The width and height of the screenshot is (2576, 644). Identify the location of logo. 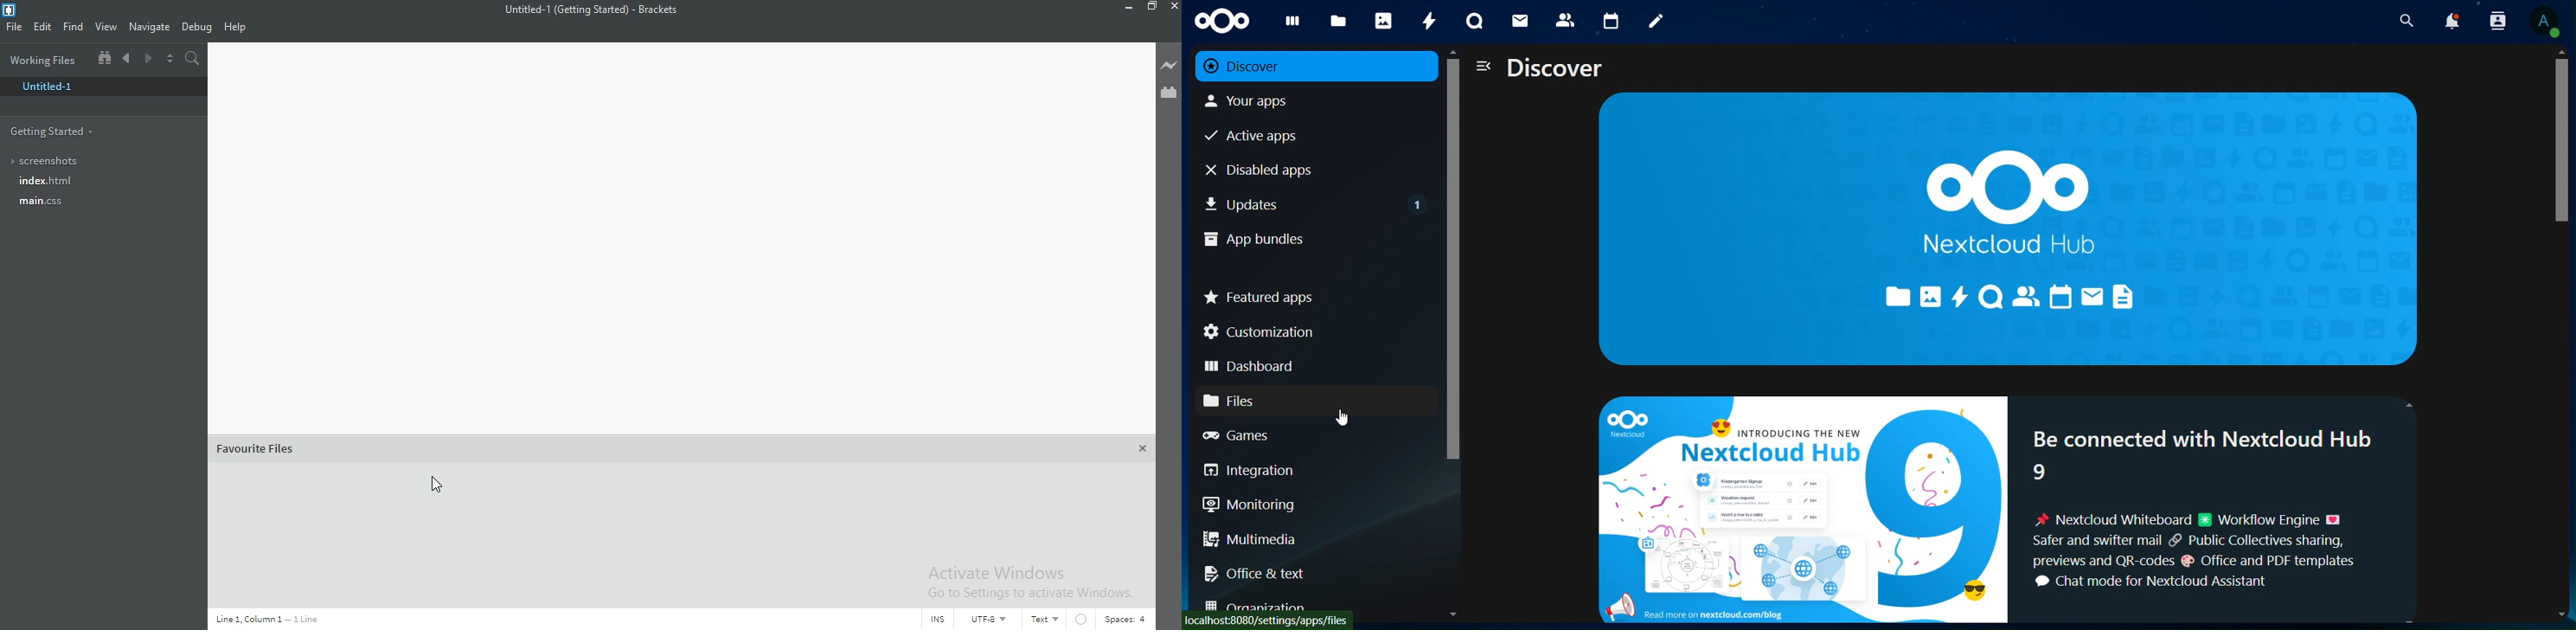
(10, 10).